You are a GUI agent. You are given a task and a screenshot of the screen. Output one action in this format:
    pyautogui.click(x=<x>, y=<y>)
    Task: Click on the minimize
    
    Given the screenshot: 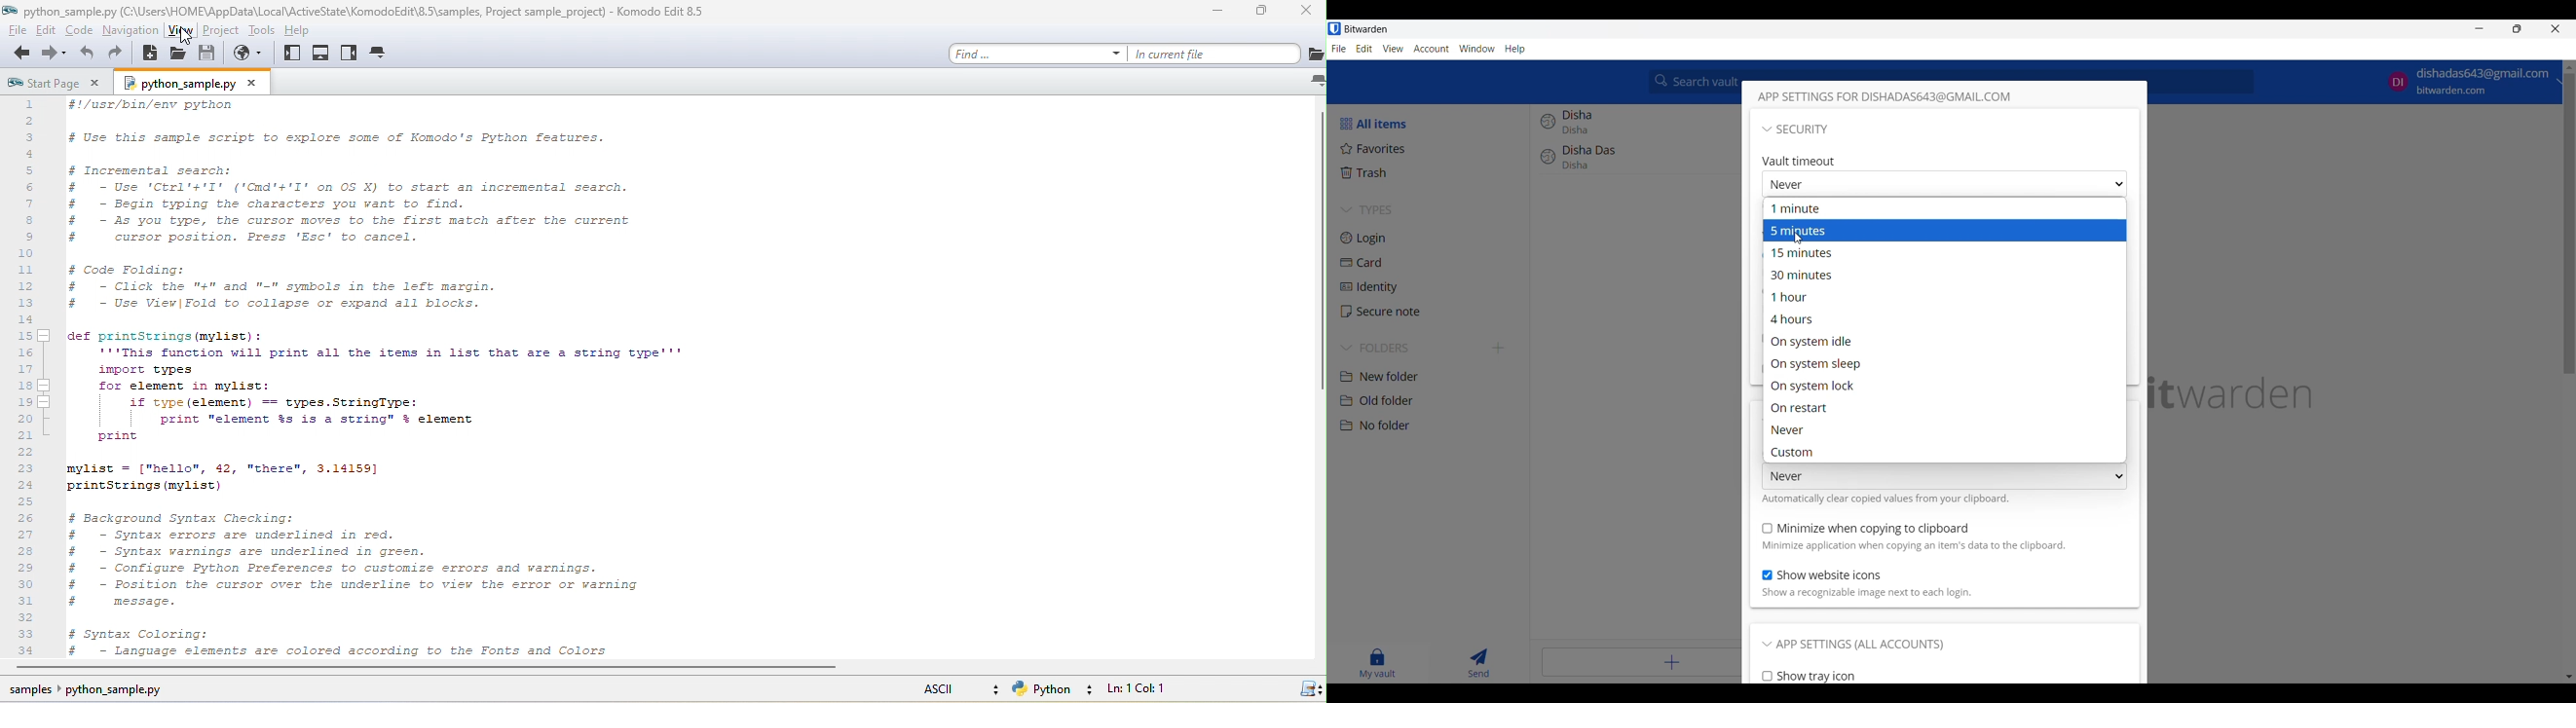 What is the action you would take?
    pyautogui.click(x=1215, y=12)
    